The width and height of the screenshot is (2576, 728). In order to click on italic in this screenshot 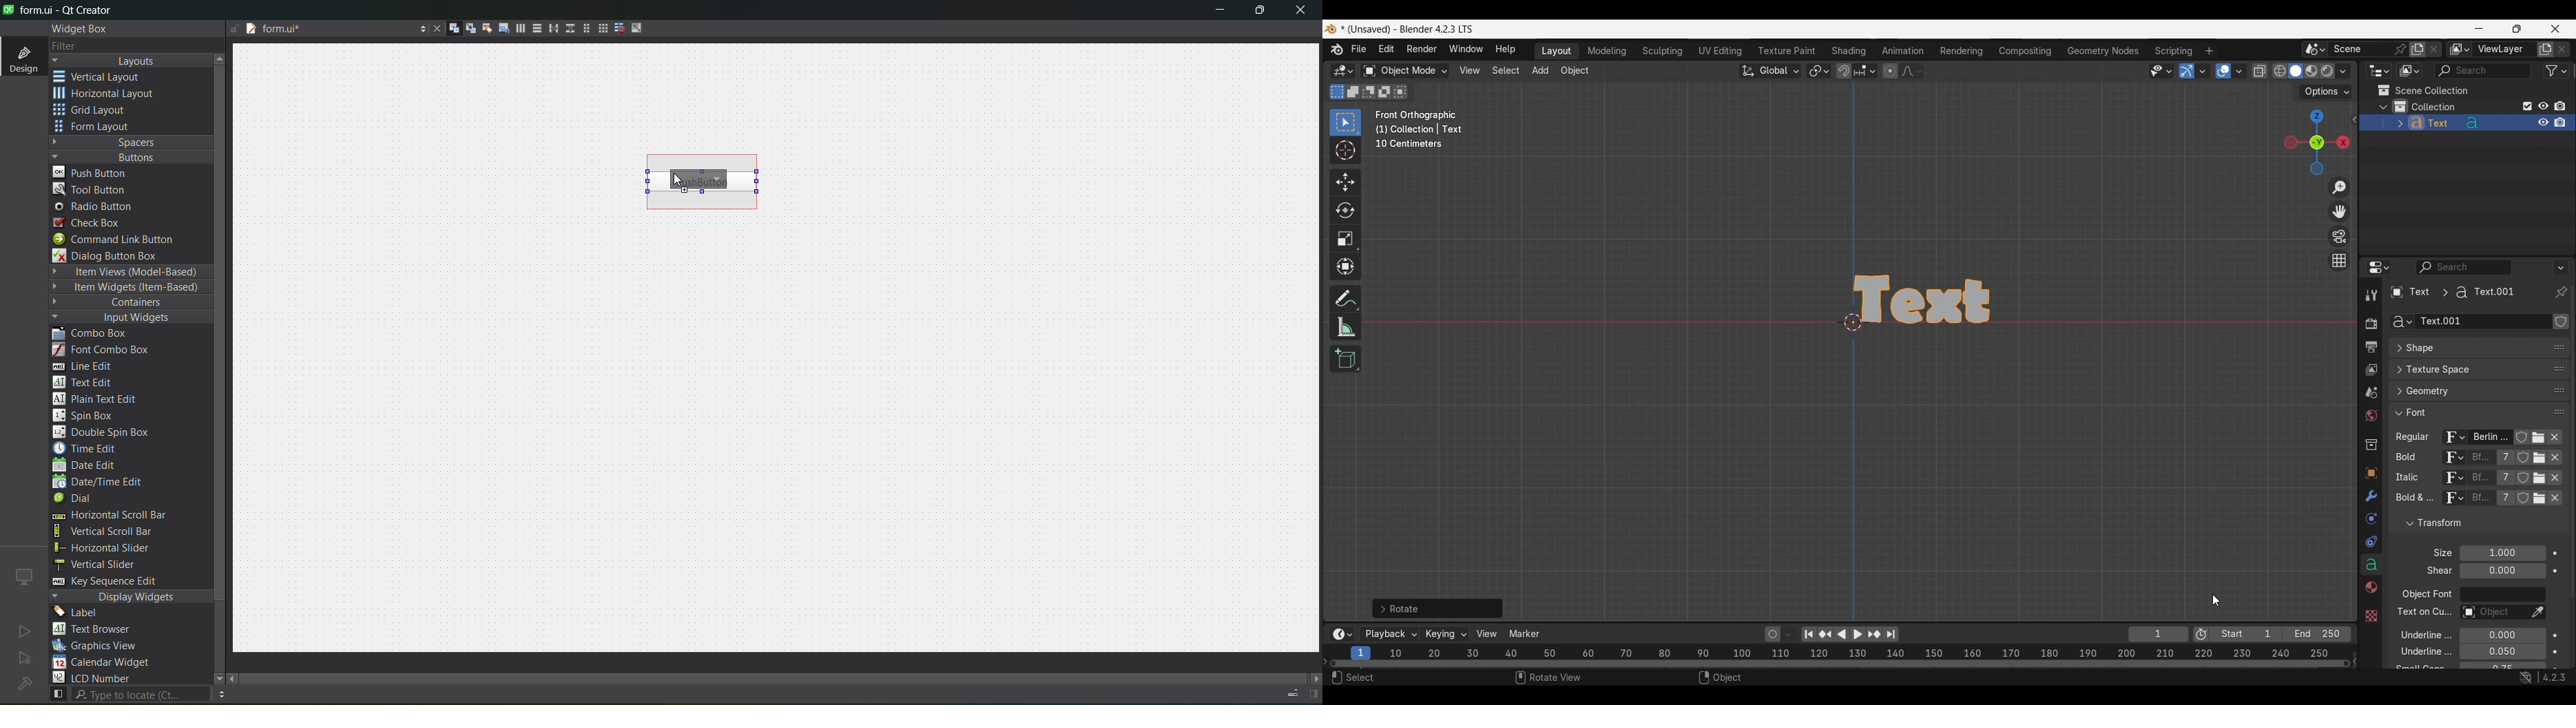, I will do `click(2405, 478)`.